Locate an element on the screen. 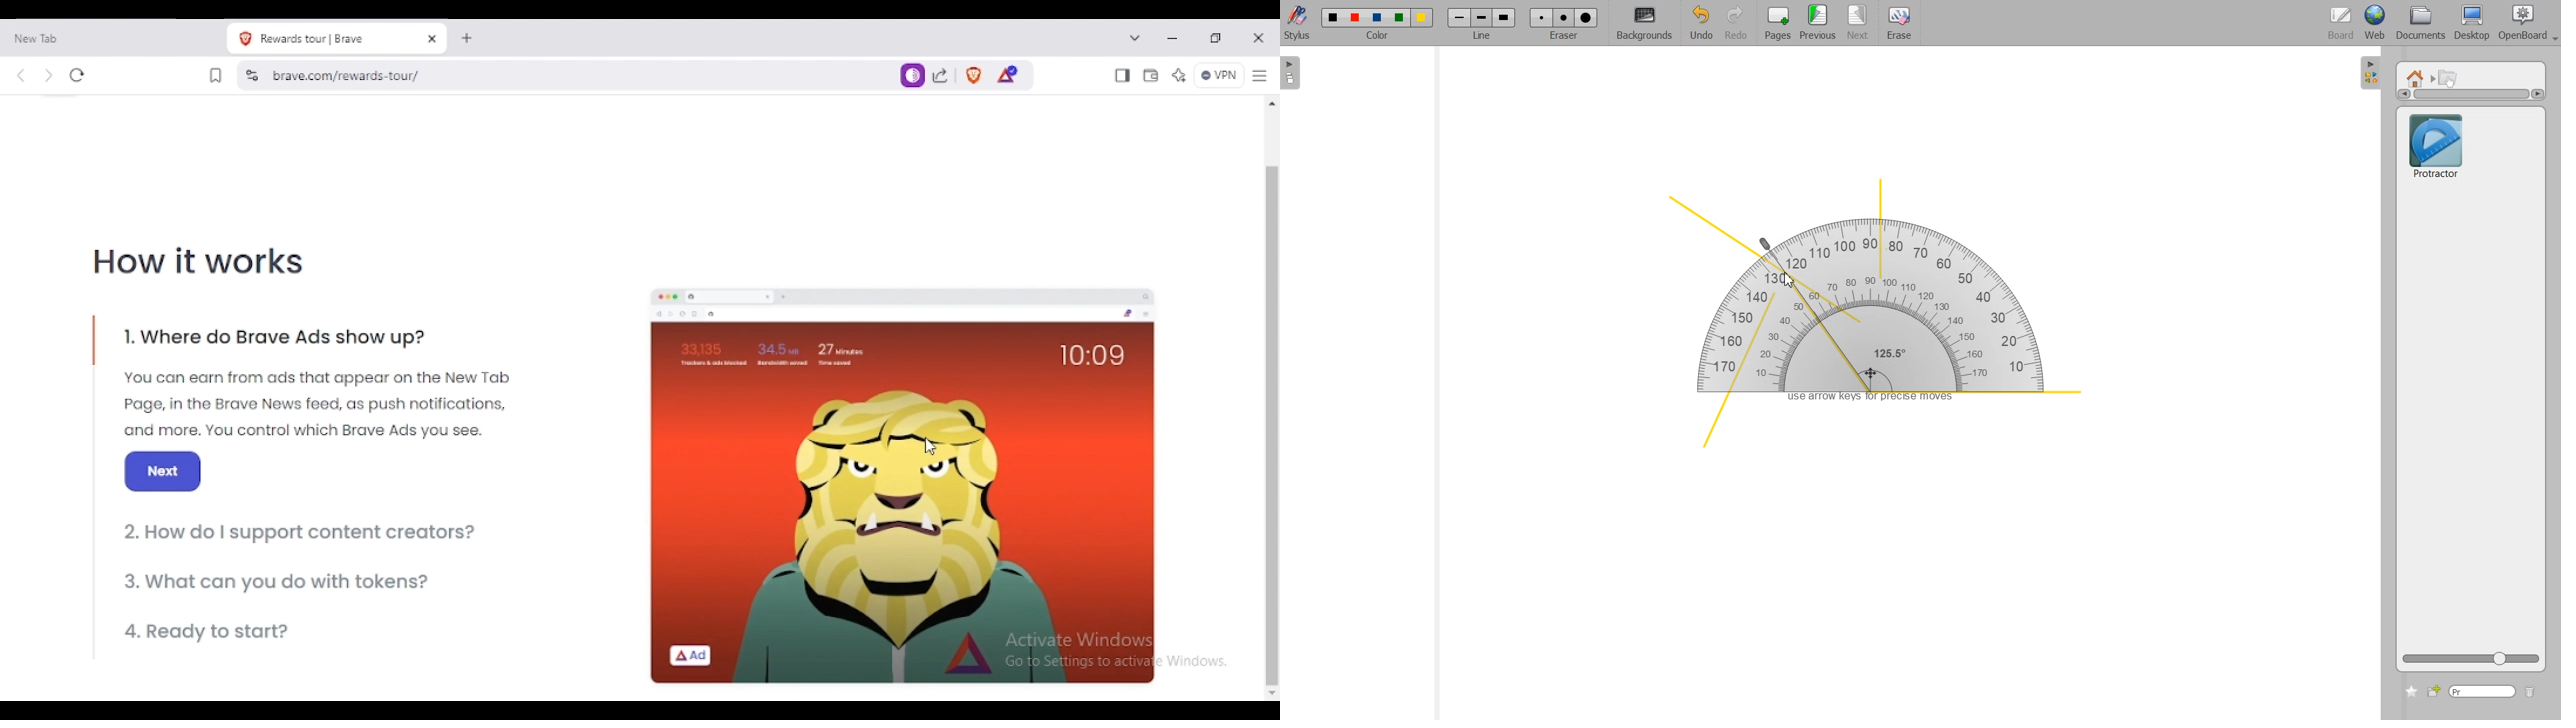 The height and width of the screenshot is (728, 2576). eraser is located at coordinates (1562, 39).